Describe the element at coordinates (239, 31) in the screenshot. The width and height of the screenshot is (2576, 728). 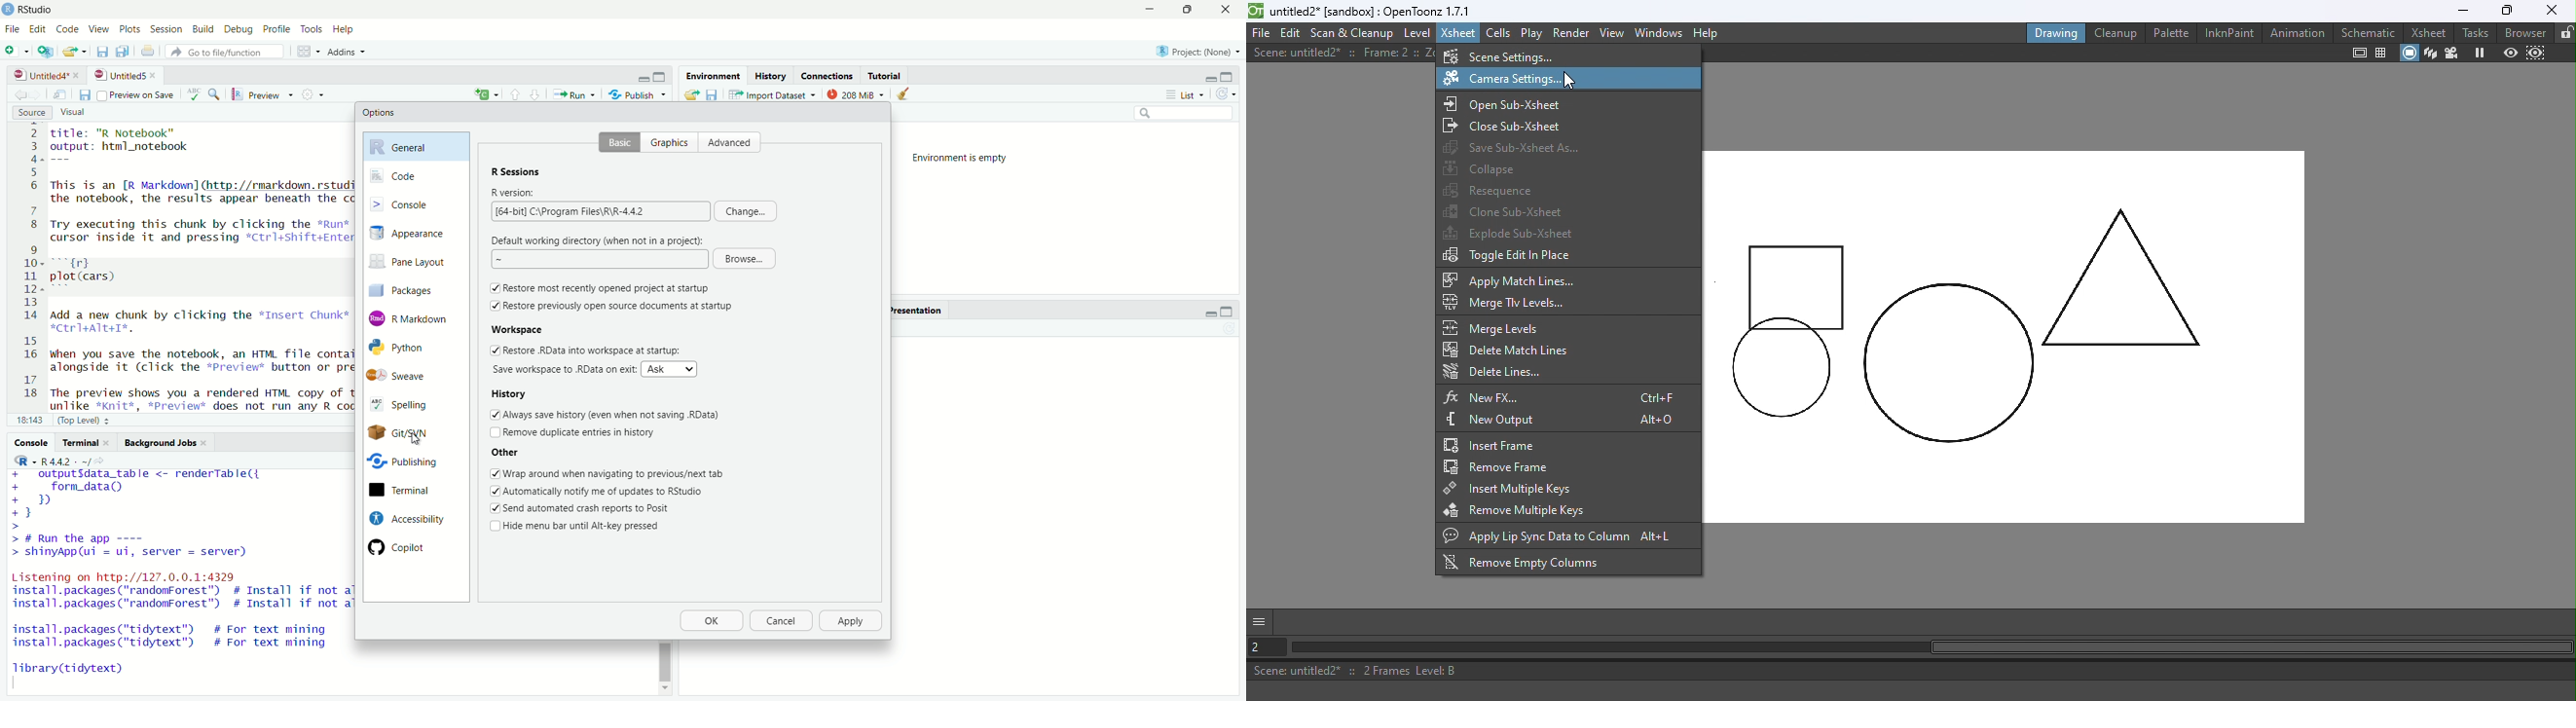
I see `Debug` at that location.